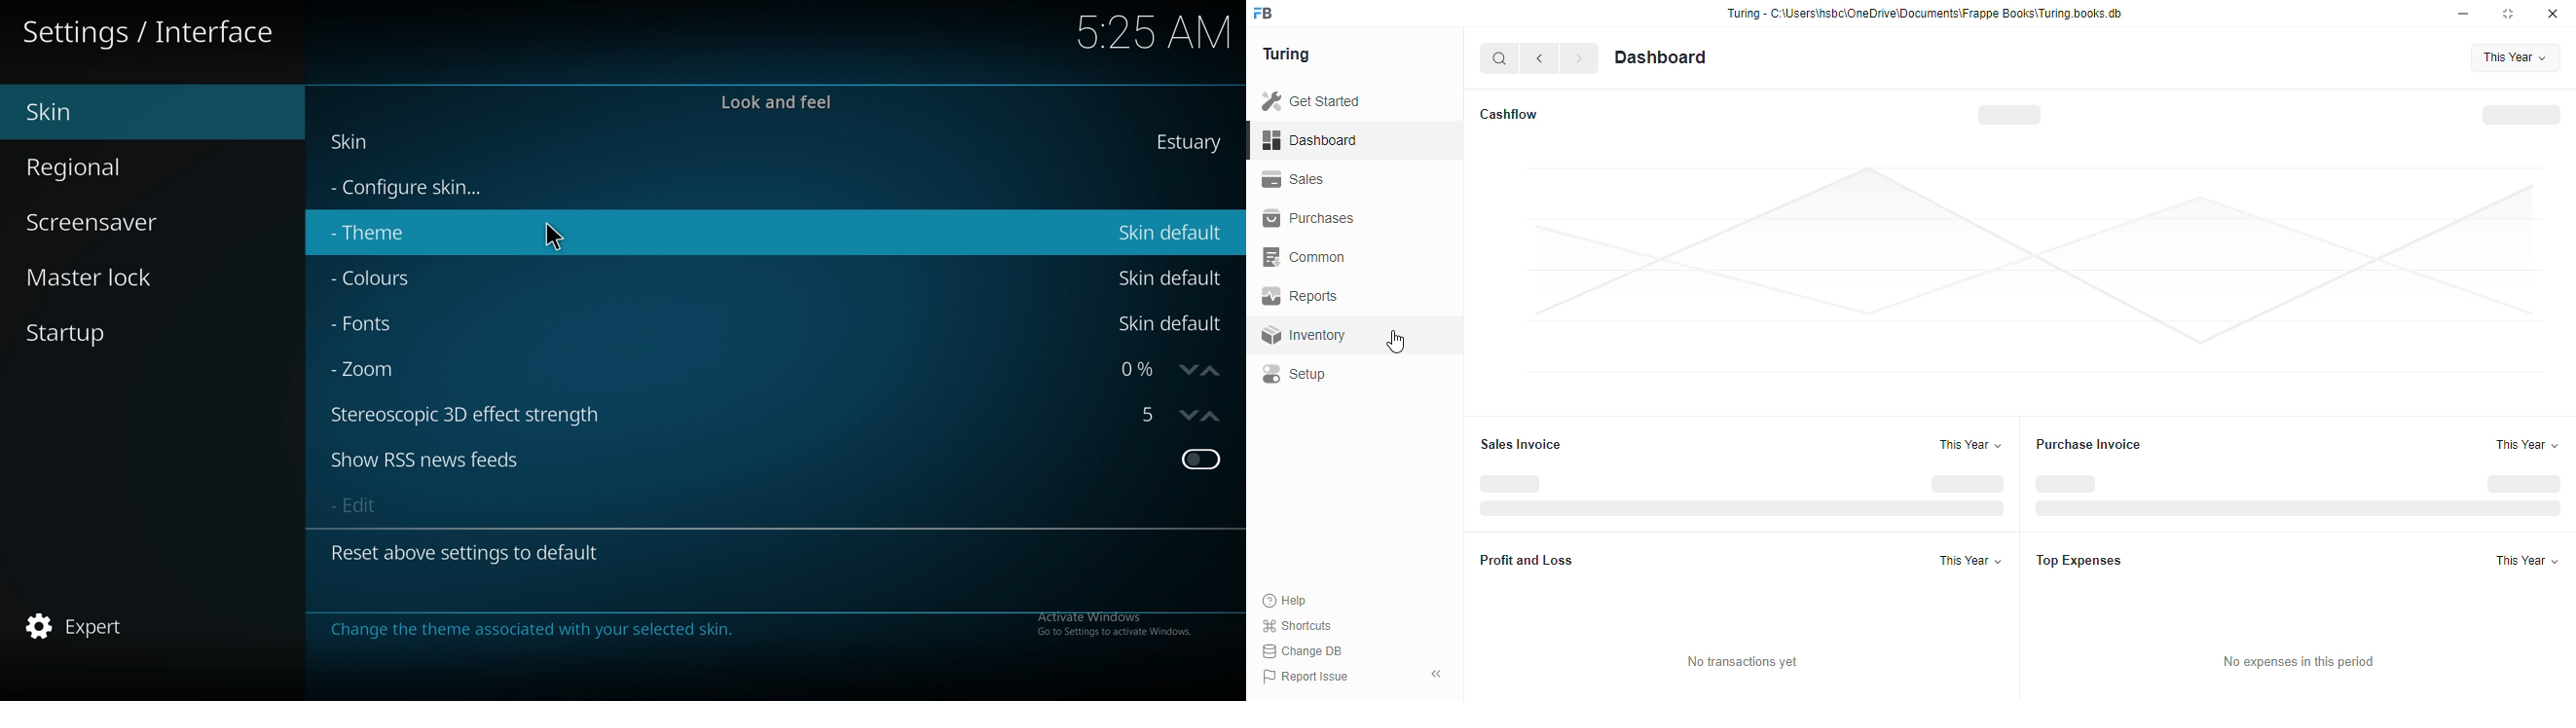 The width and height of the screenshot is (2576, 728). Describe the element at coordinates (406, 370) in the screenshot. I see `zoom` at that location.